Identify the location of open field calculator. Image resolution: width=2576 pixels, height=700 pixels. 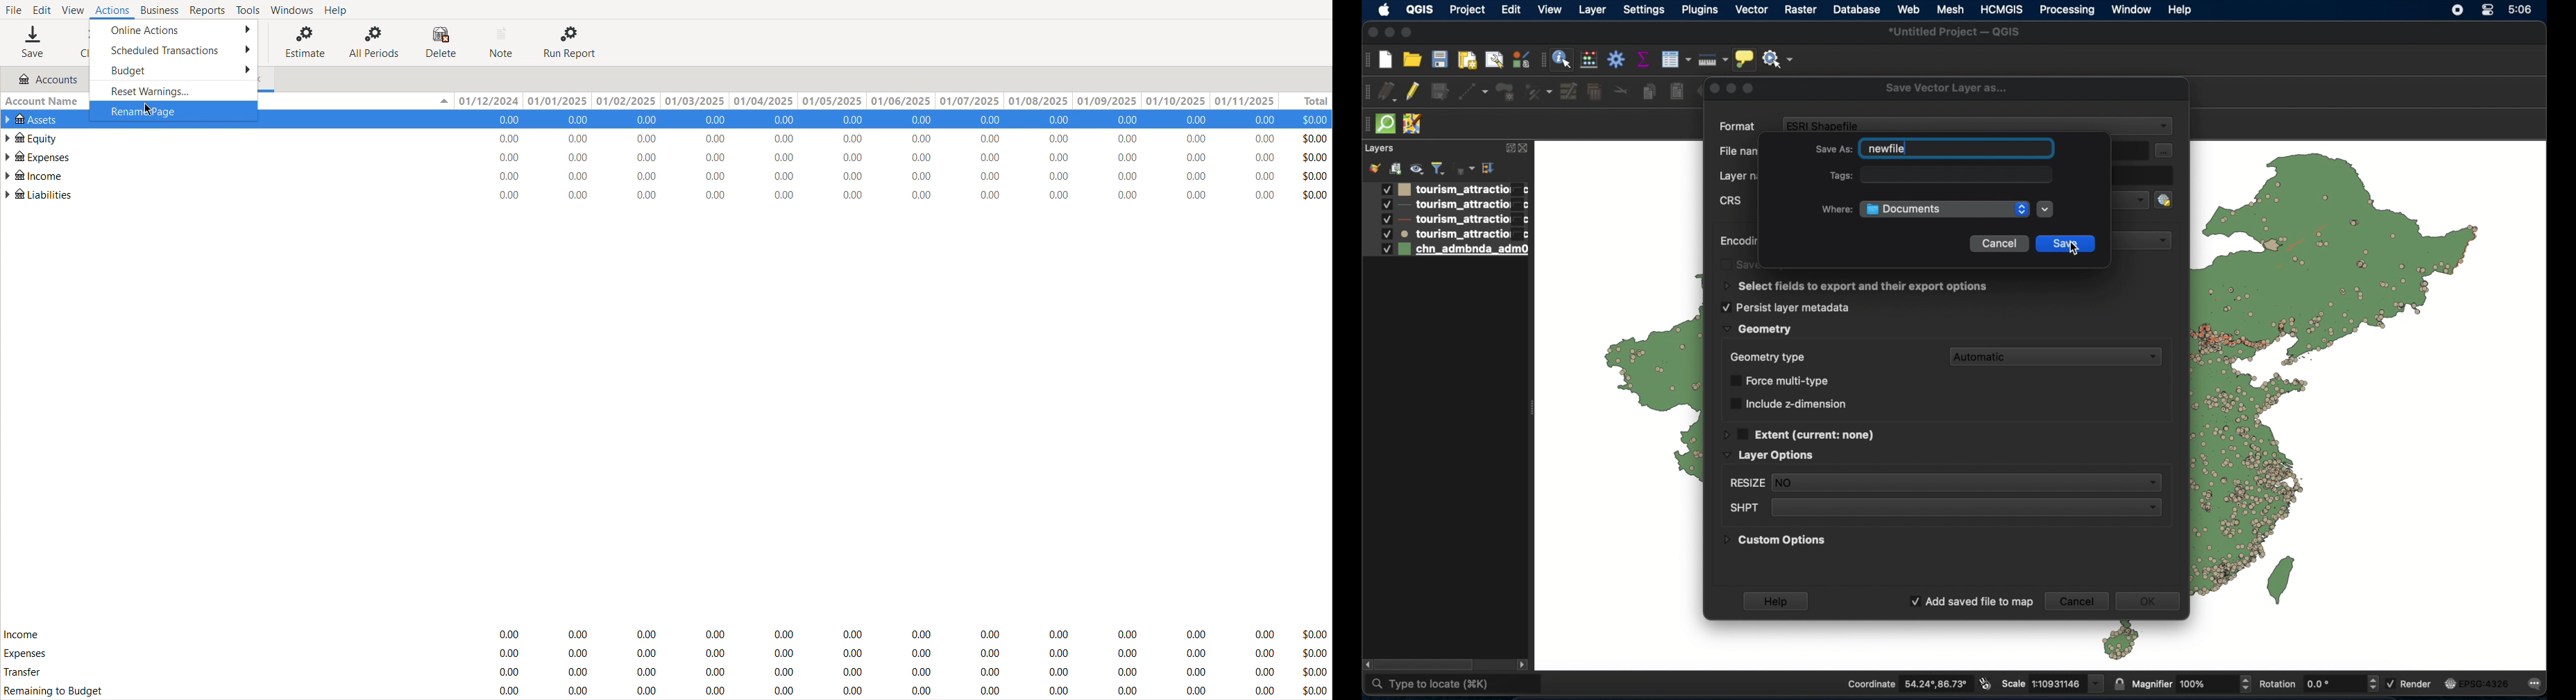
(1589, 59).